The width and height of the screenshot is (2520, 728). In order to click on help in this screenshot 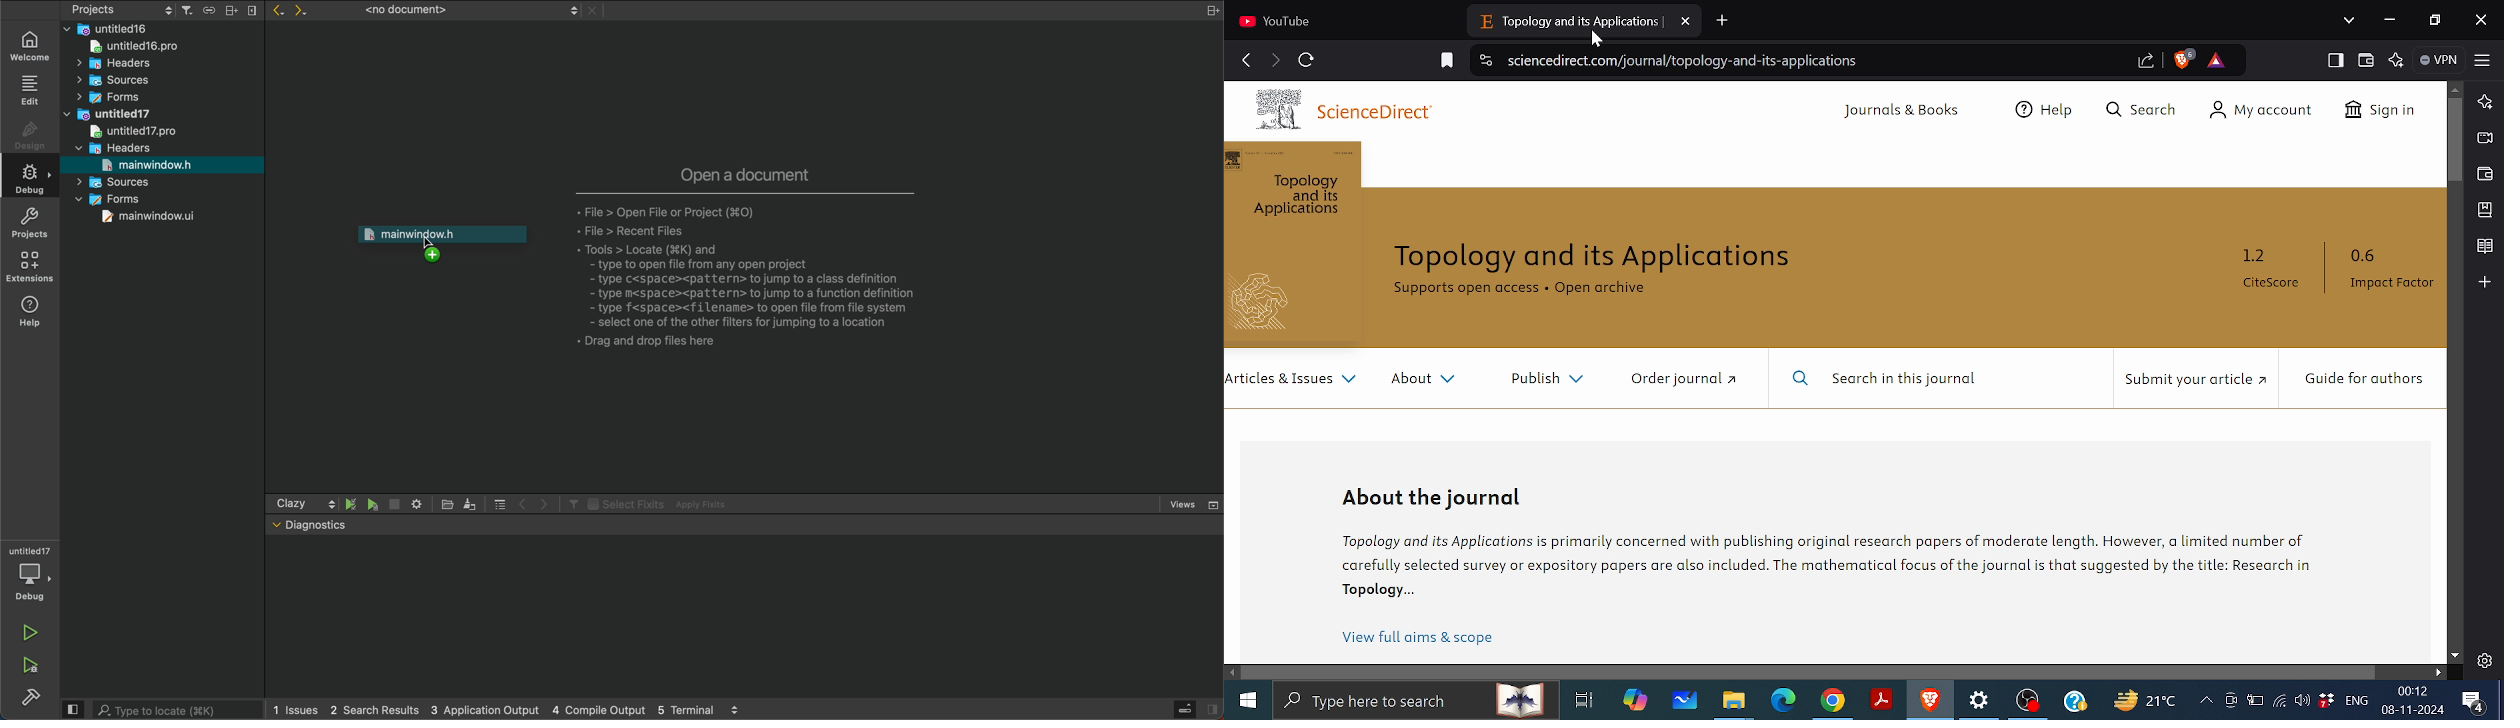, I will do `click(37, 316)`.